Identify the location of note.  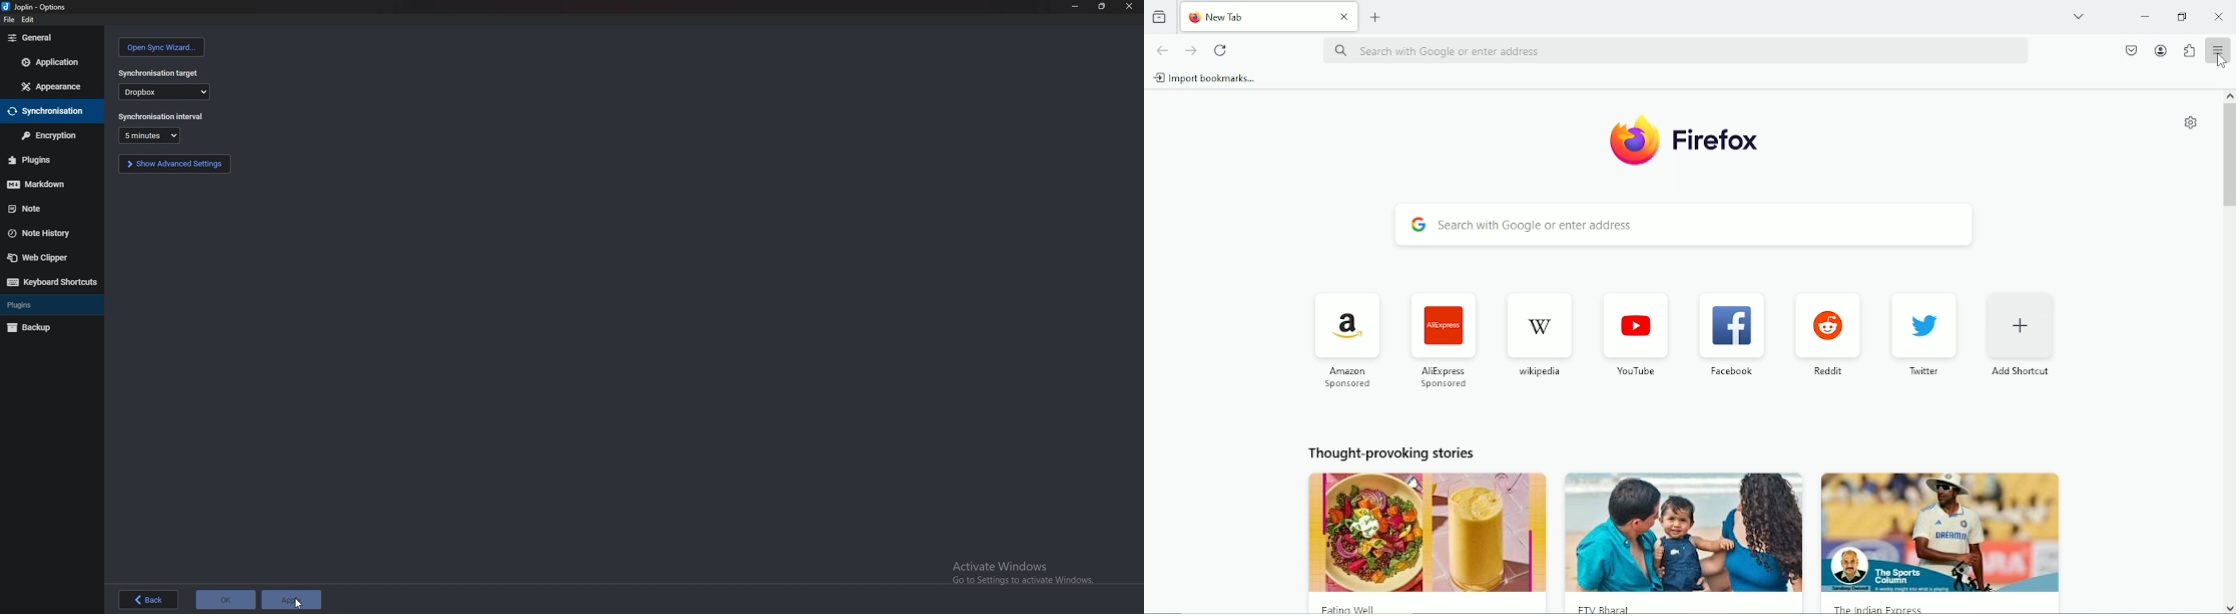
(49, 207).